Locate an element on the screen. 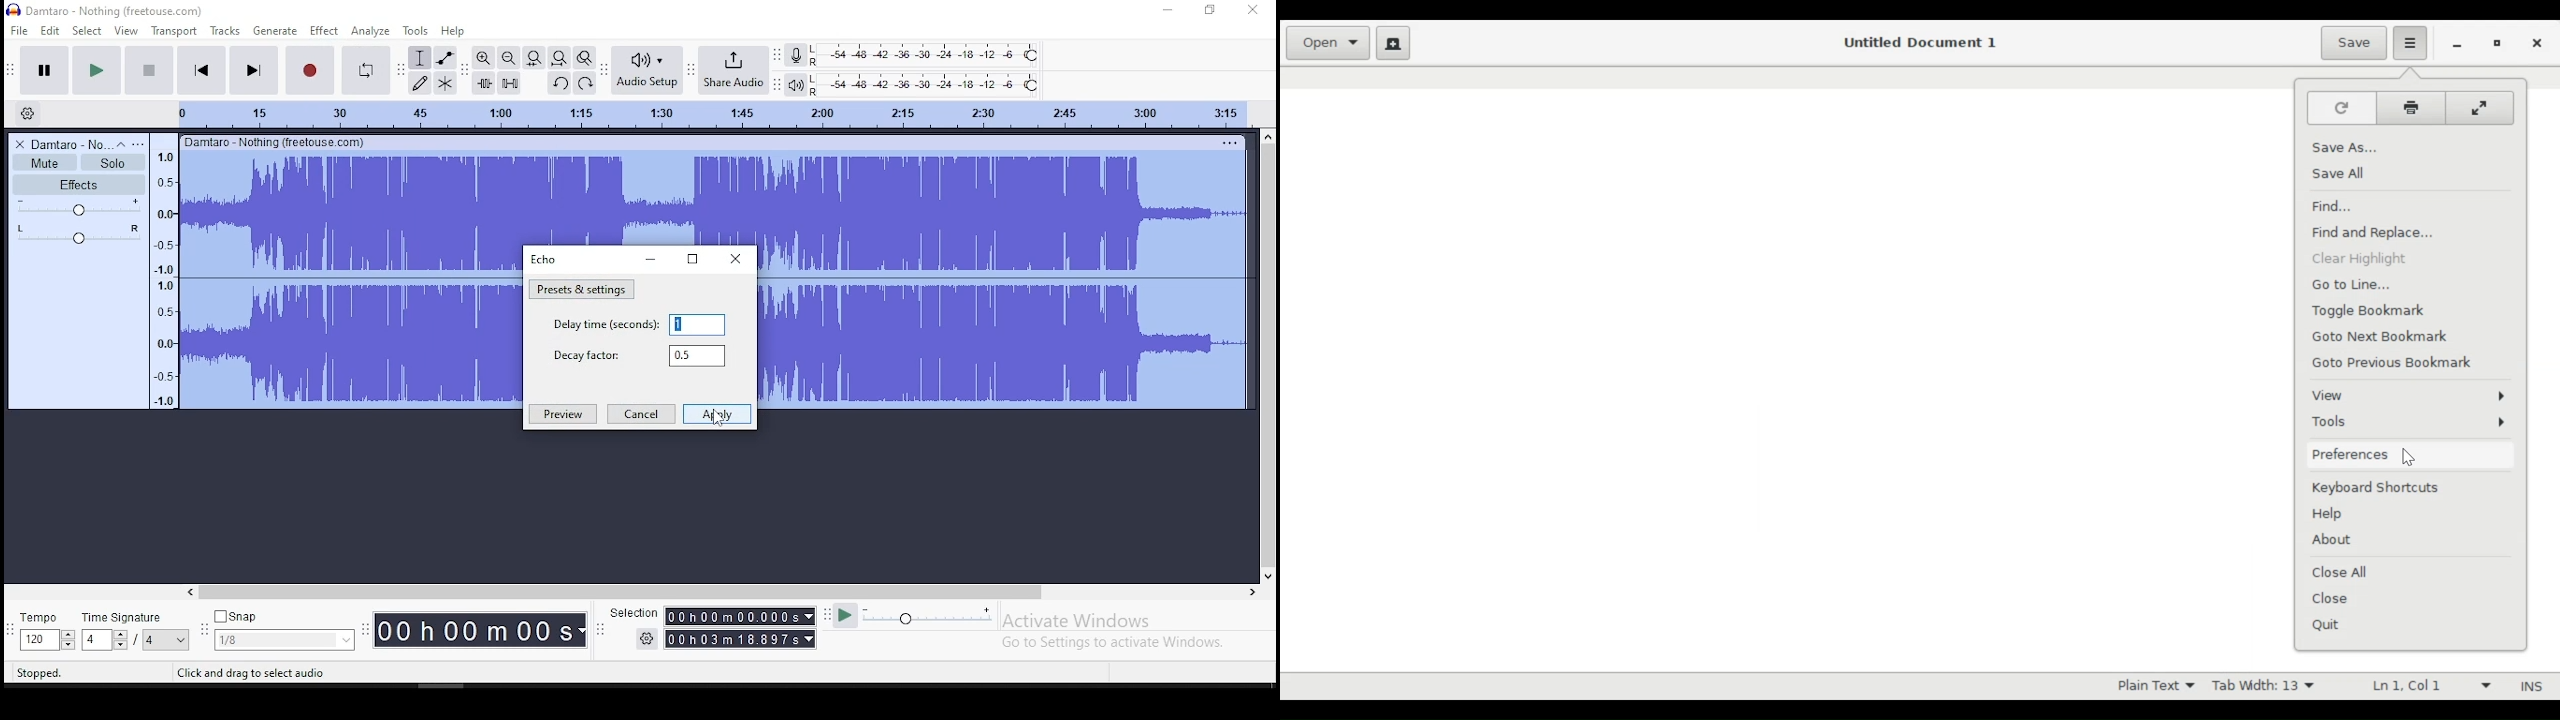 This screenshot has width=2576, height=728. record is located at coordinates (311, 71).